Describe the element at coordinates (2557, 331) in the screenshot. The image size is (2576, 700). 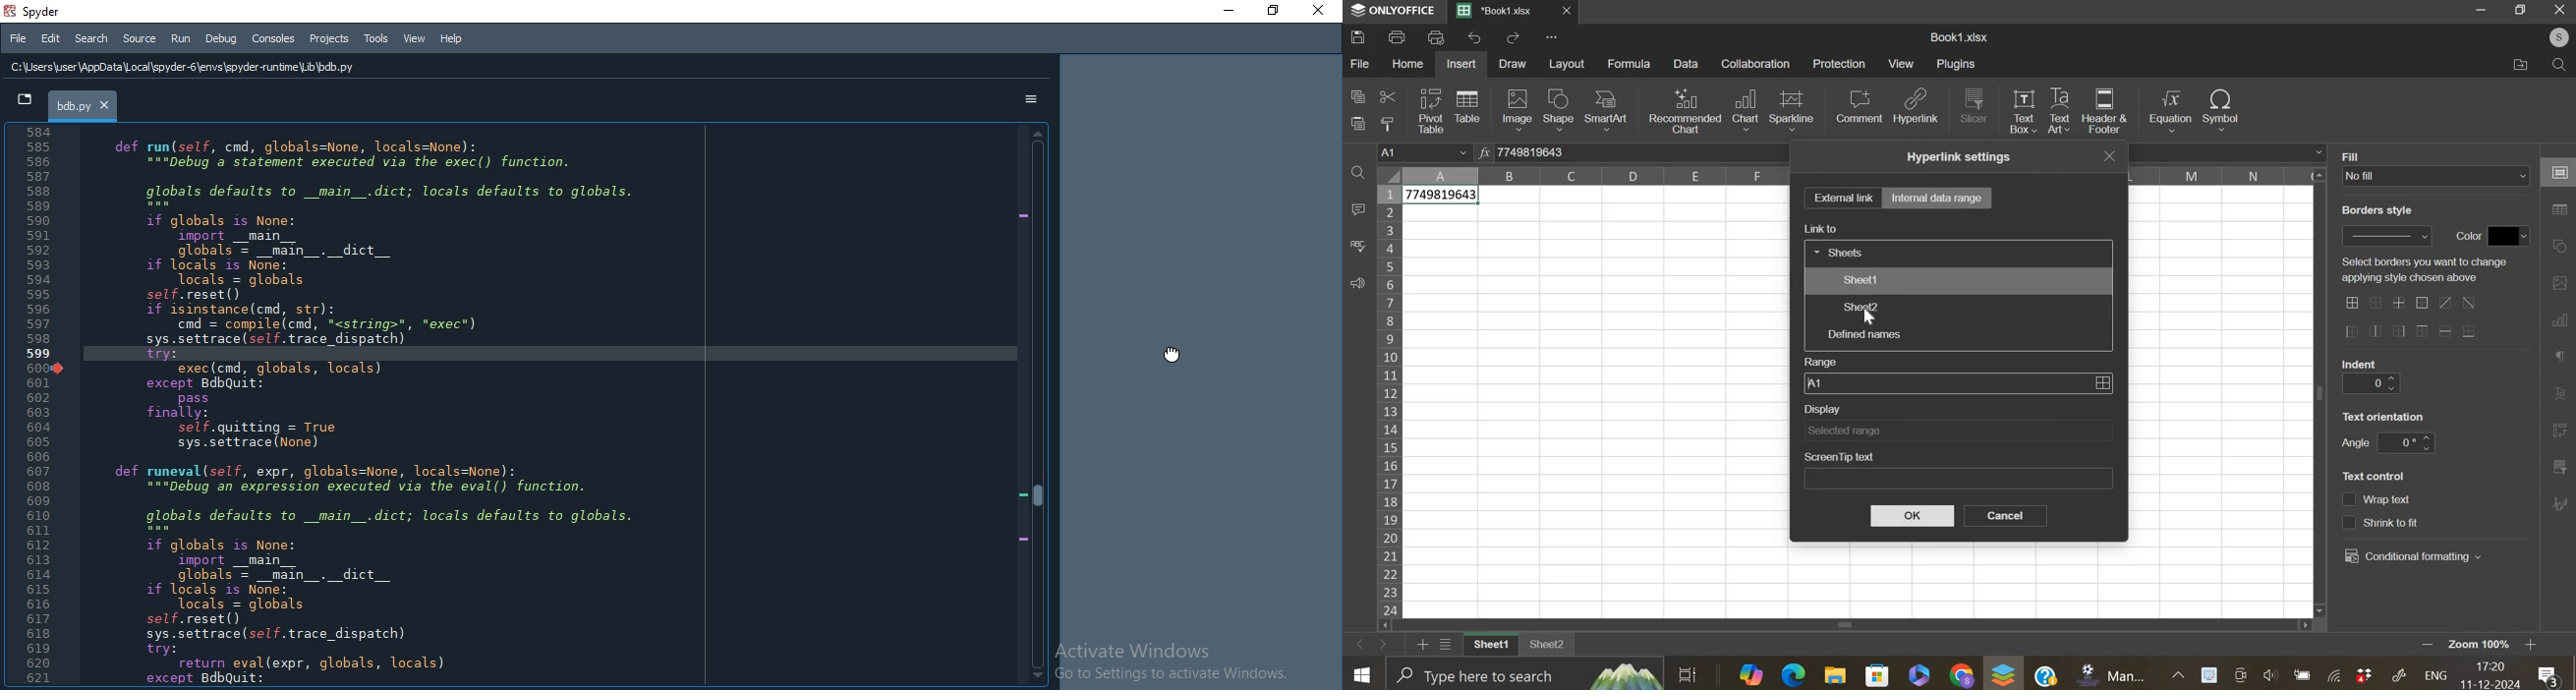
I see `right side bar` at that location.